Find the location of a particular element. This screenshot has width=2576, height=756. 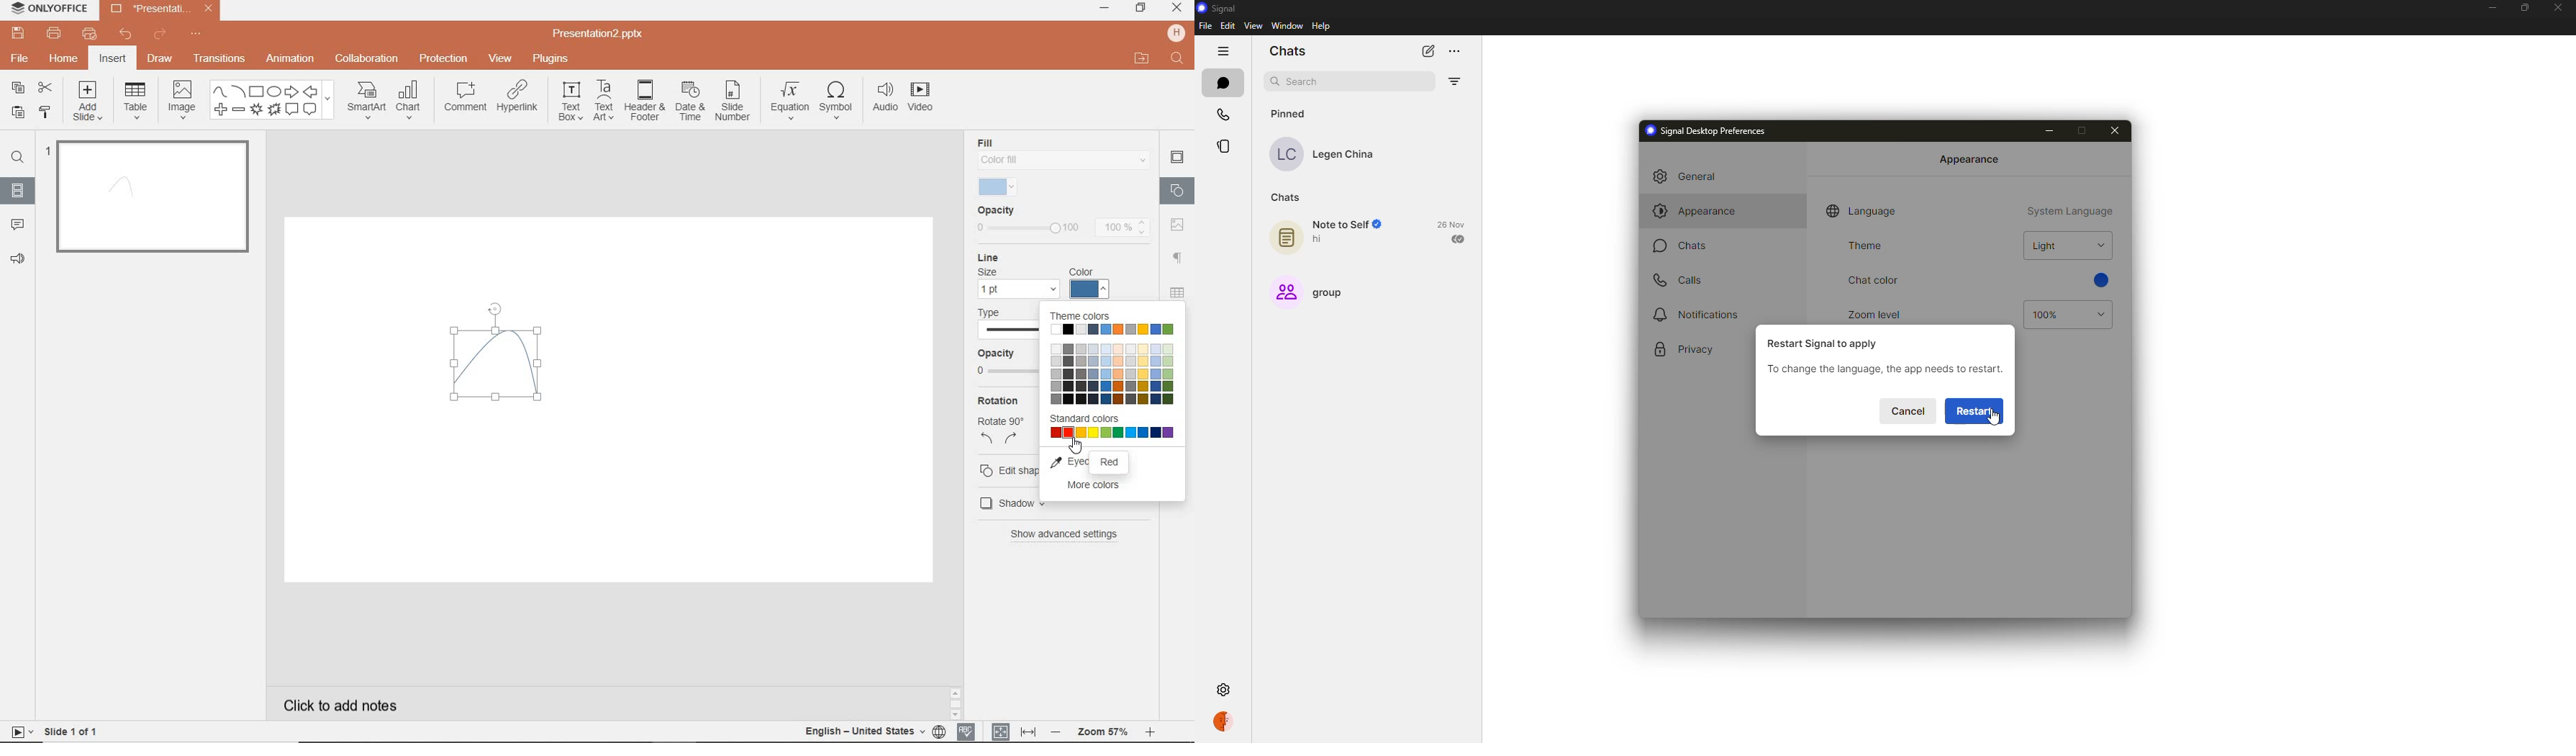

hide tabs is located at coordinates (1223, 50).